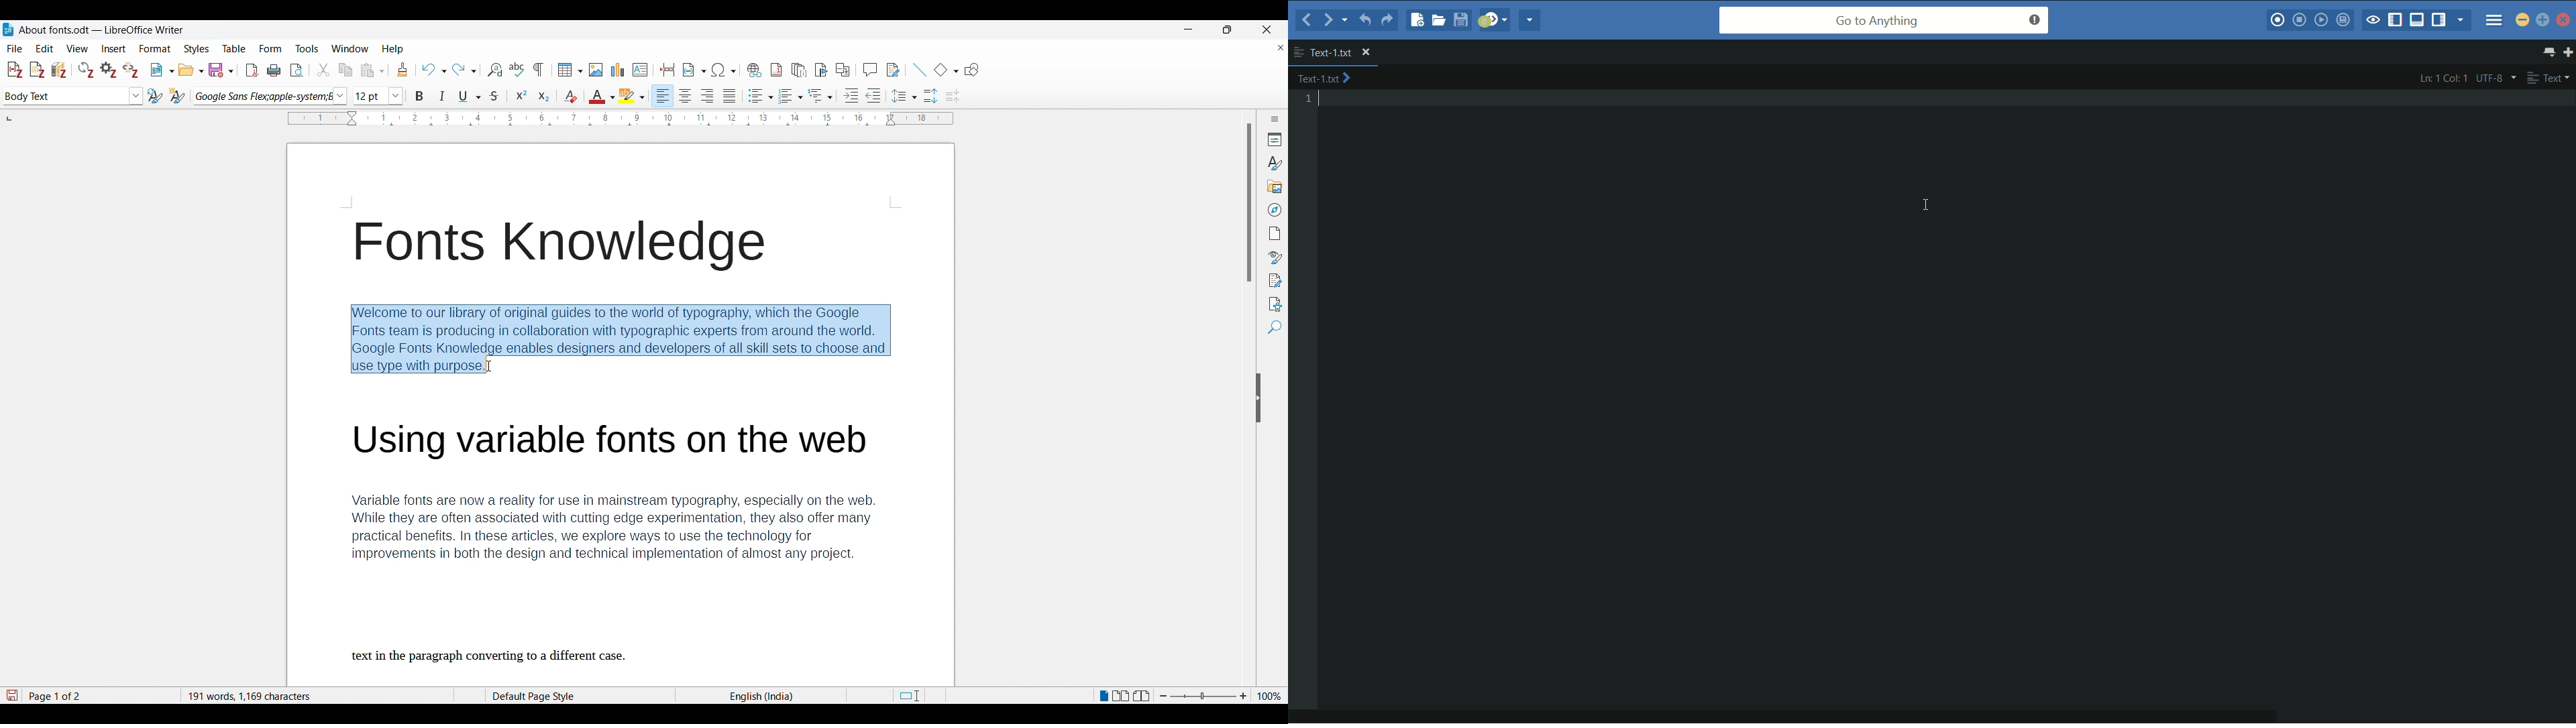  Describe the element at coordinates (1326, 19) in the screenshot. I see `forward` at that location.